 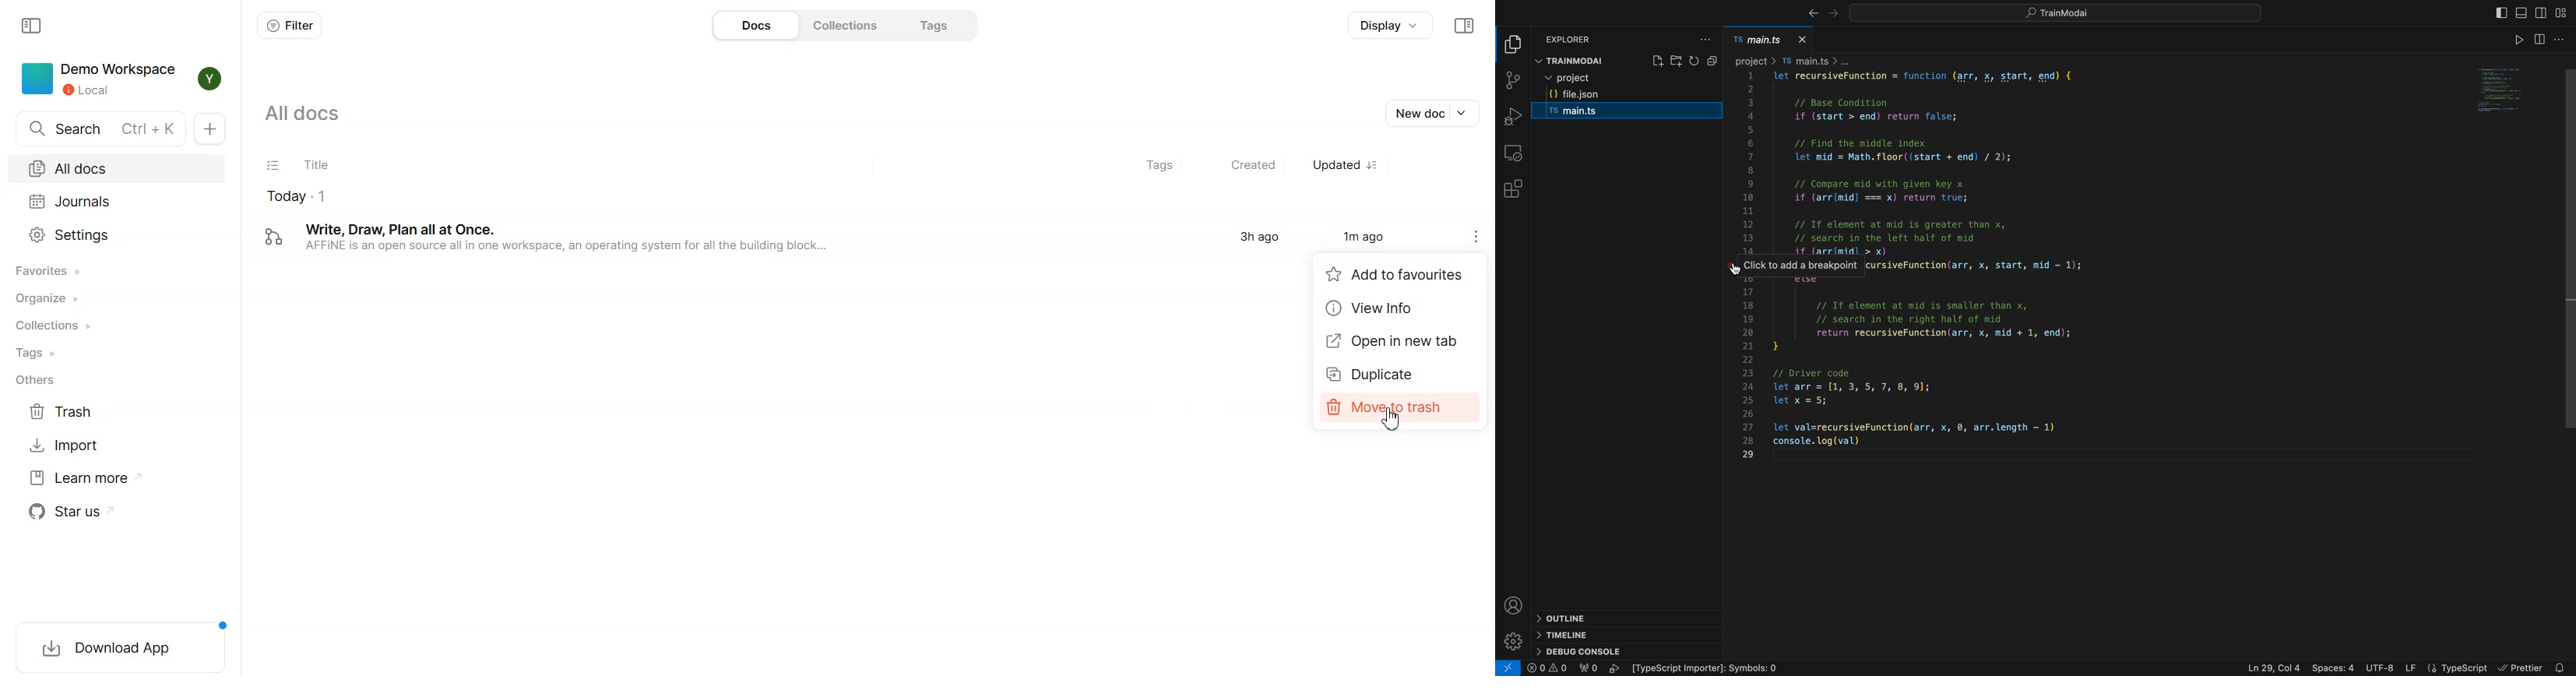 What do you see at coordinates (117, 270) in the screenshot?
I see `Favorites` at bounding box center [117, 270].